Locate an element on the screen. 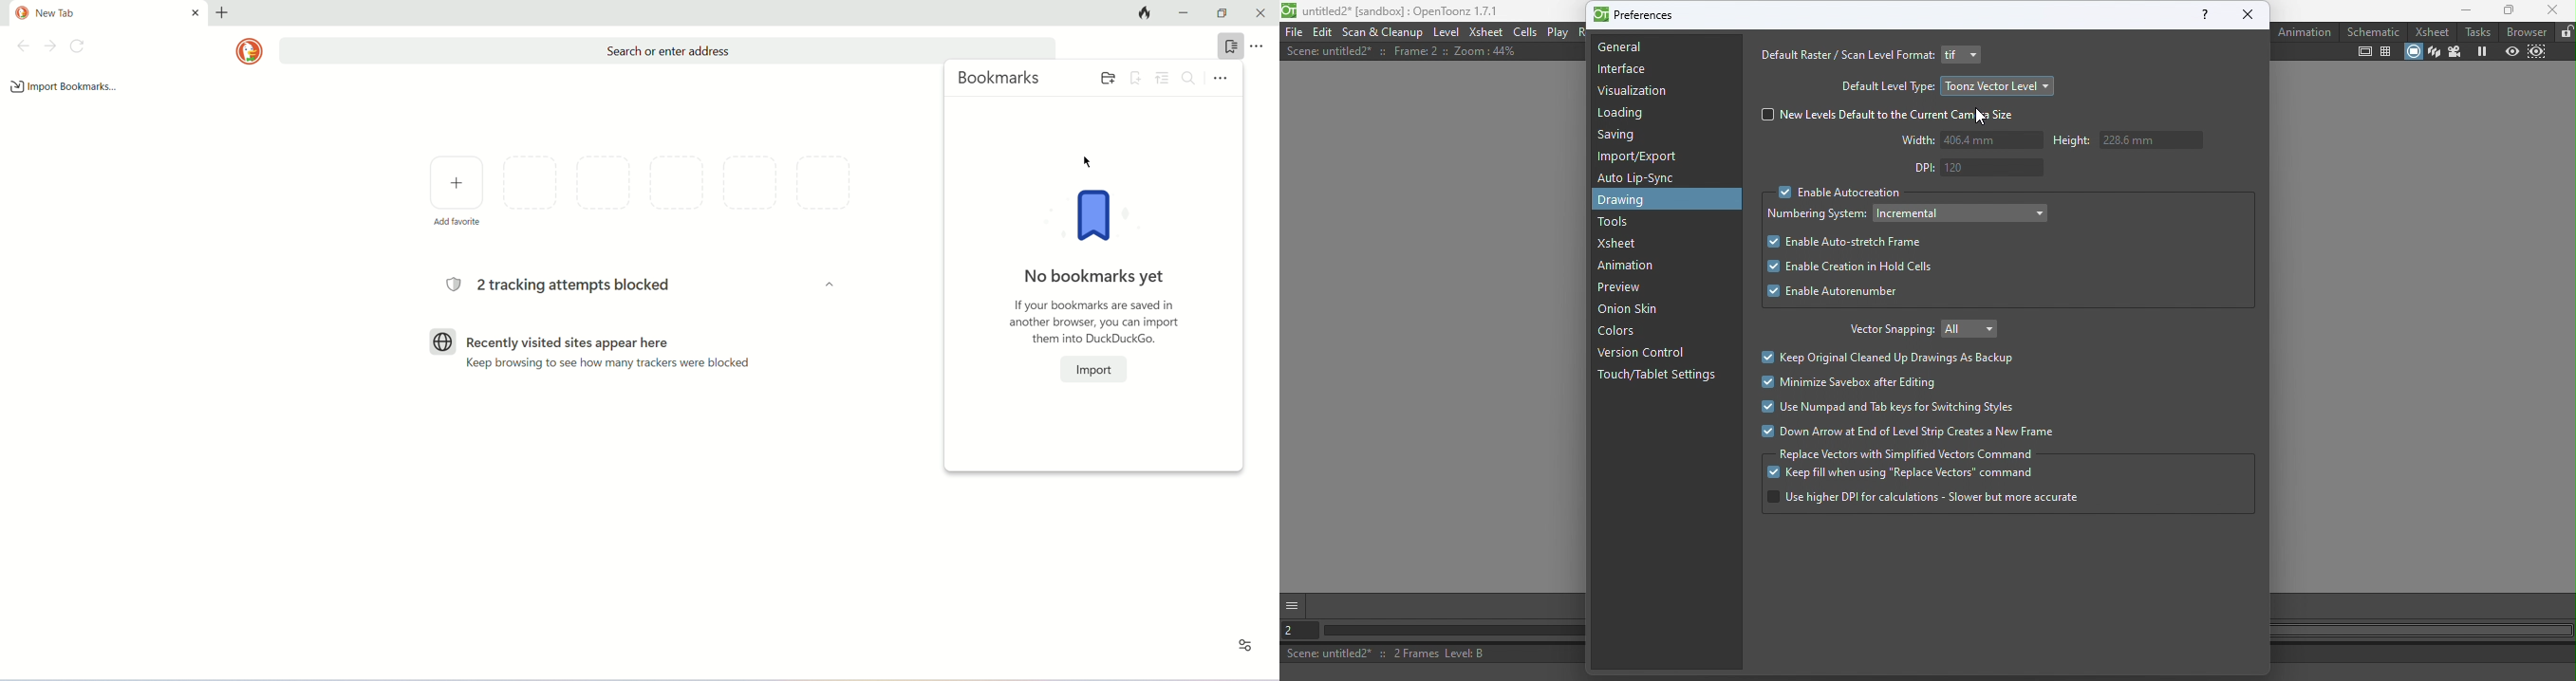 The width and height of the screenshot is (2576, 700). home page settings is located at coordinates (1243, 650).